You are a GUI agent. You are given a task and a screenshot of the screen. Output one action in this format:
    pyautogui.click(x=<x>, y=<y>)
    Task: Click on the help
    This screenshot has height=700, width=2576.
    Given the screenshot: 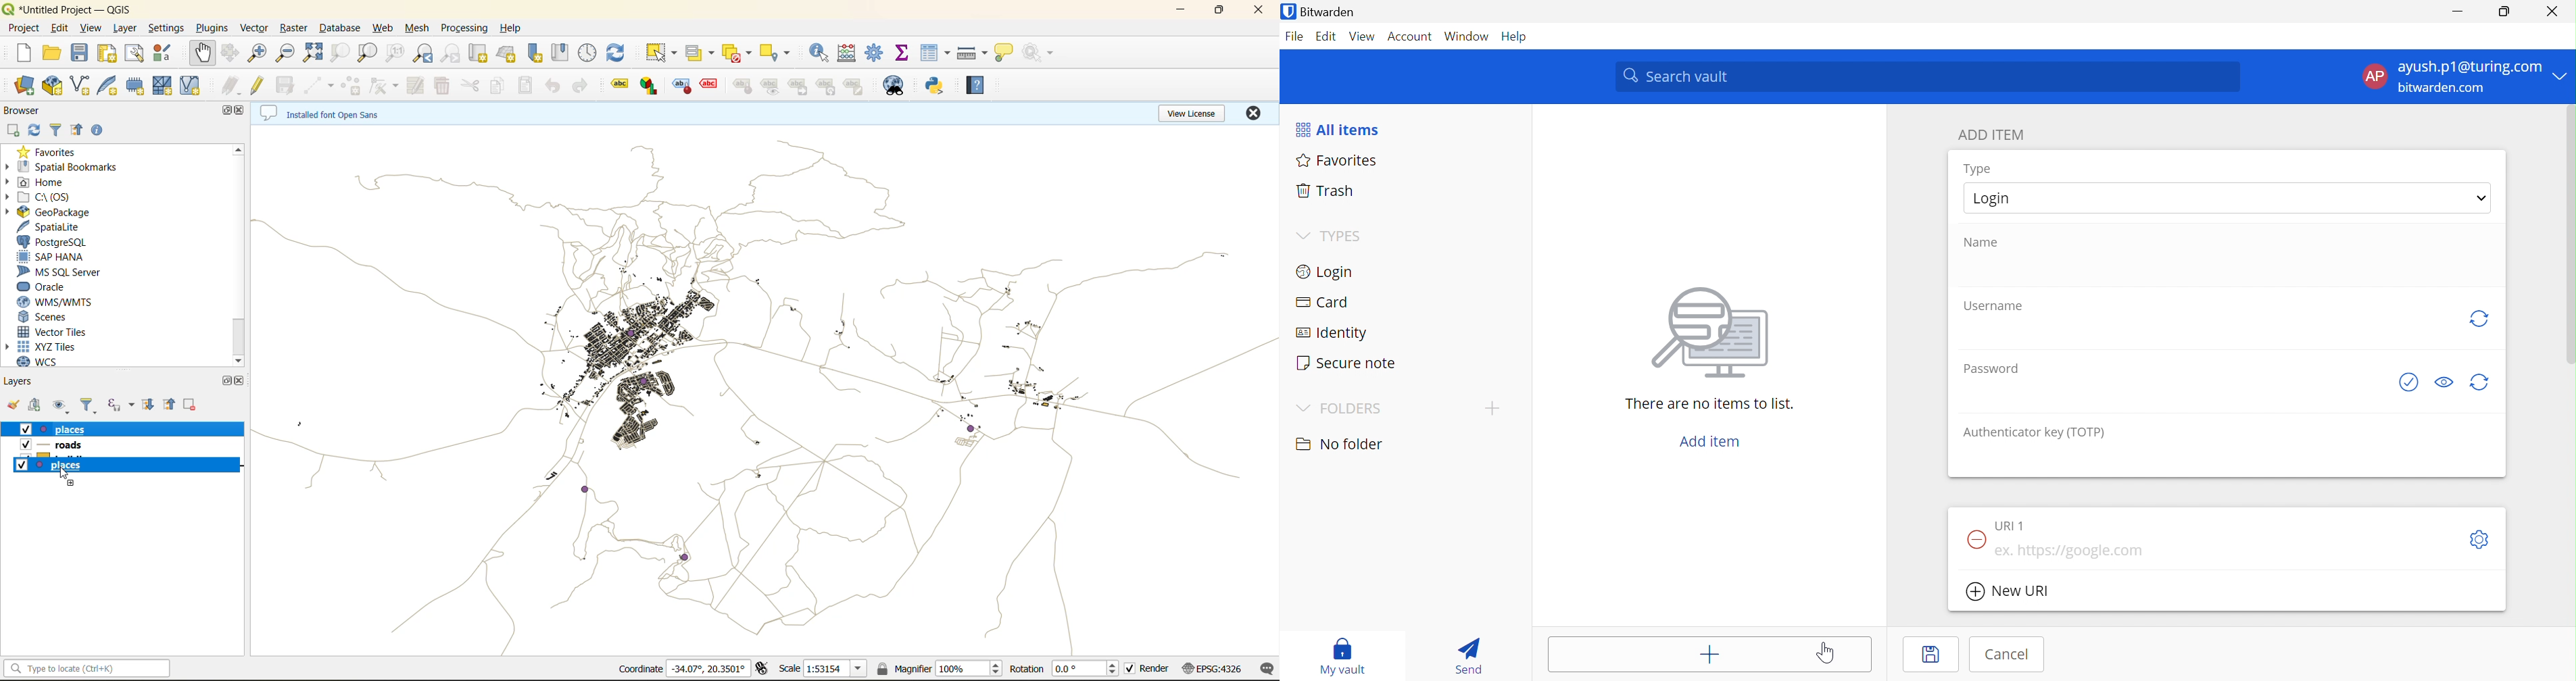 What is the action you would take?
    pyautogui.click(x=514, y=28)
    